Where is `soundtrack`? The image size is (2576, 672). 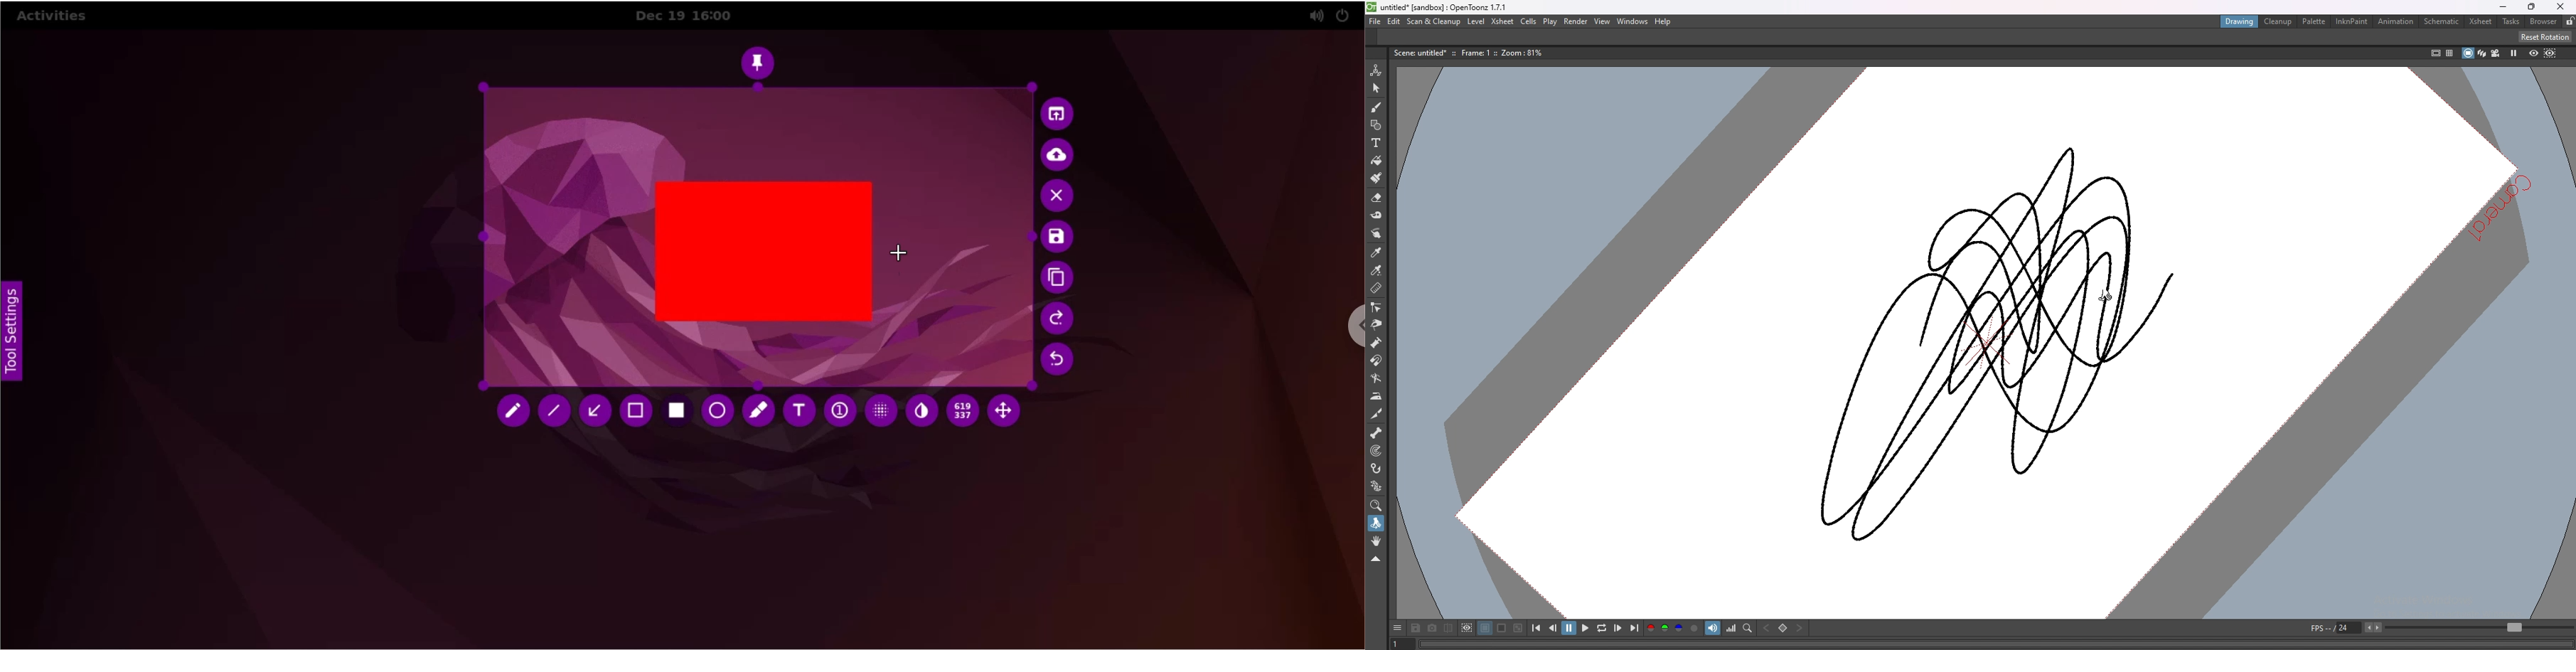 soundtrack is located at coordinates (1713, 629).